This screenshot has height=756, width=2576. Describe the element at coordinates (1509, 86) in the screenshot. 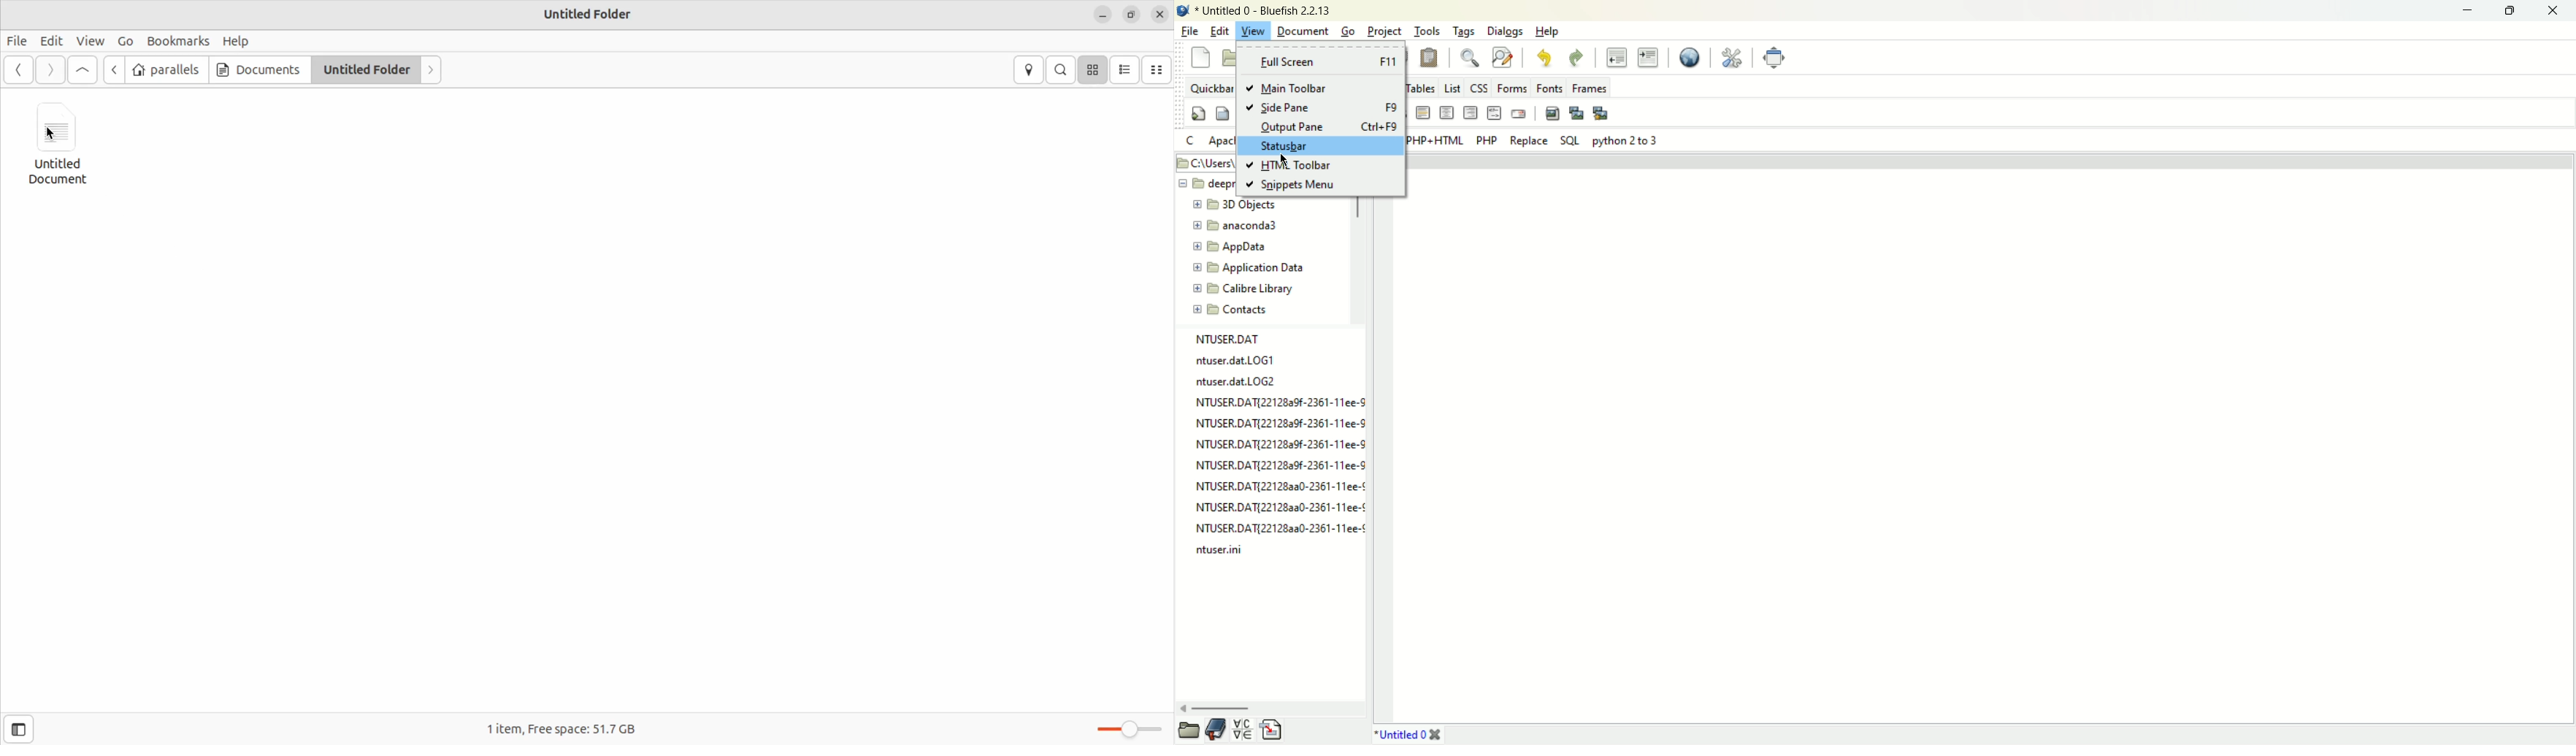

I see `forms` at that location.